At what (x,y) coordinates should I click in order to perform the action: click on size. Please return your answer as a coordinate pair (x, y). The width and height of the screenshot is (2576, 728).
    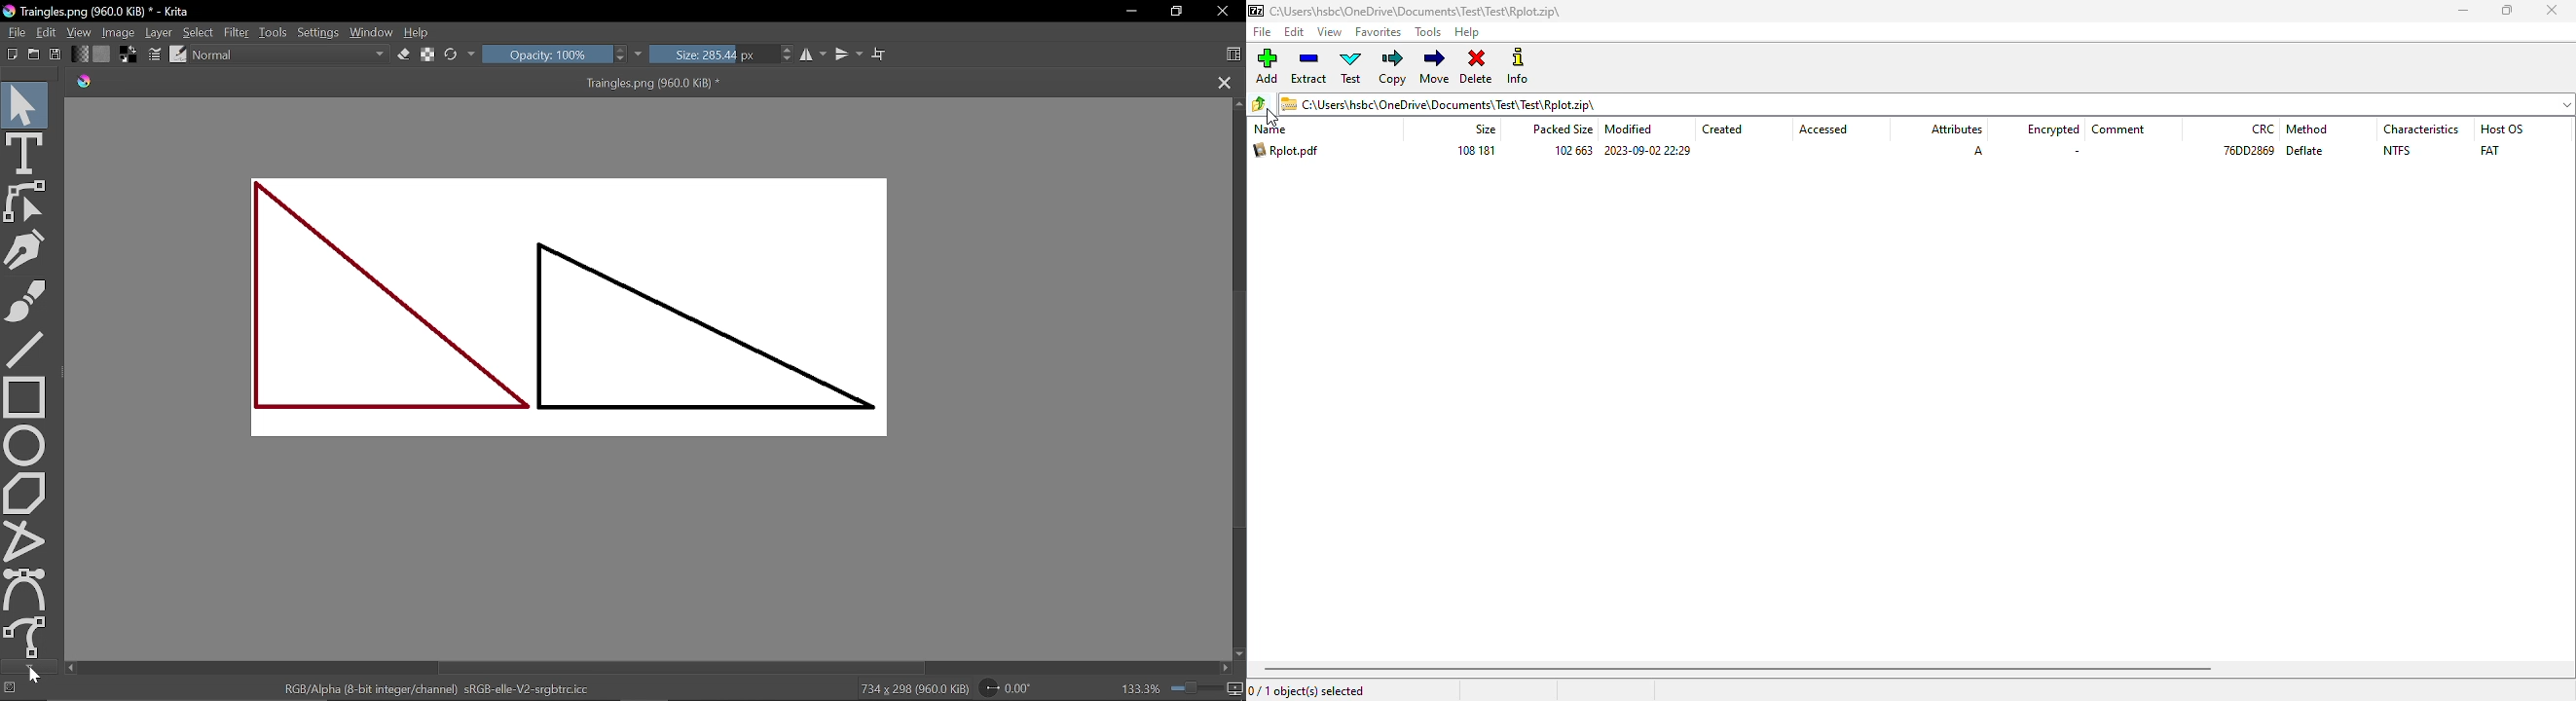
    Looking at the image, I should click on (1484, 129).